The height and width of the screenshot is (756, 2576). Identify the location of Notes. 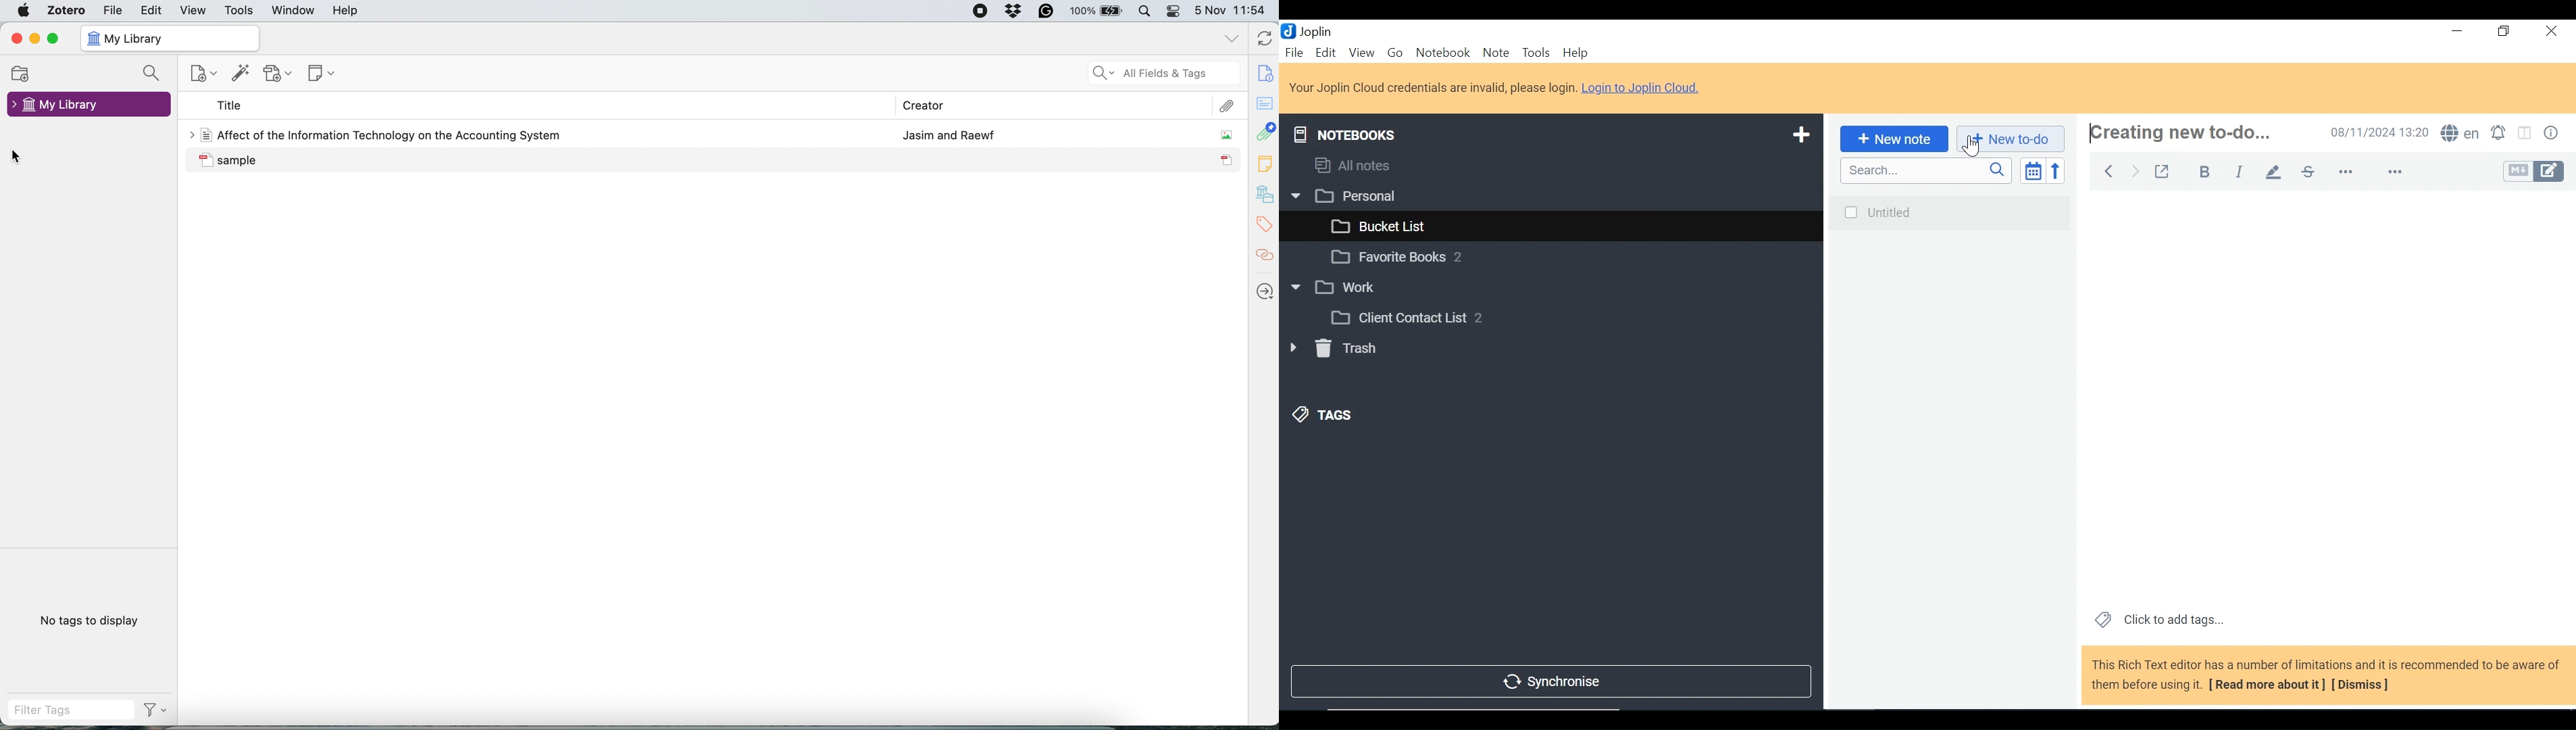
(1949, 451).